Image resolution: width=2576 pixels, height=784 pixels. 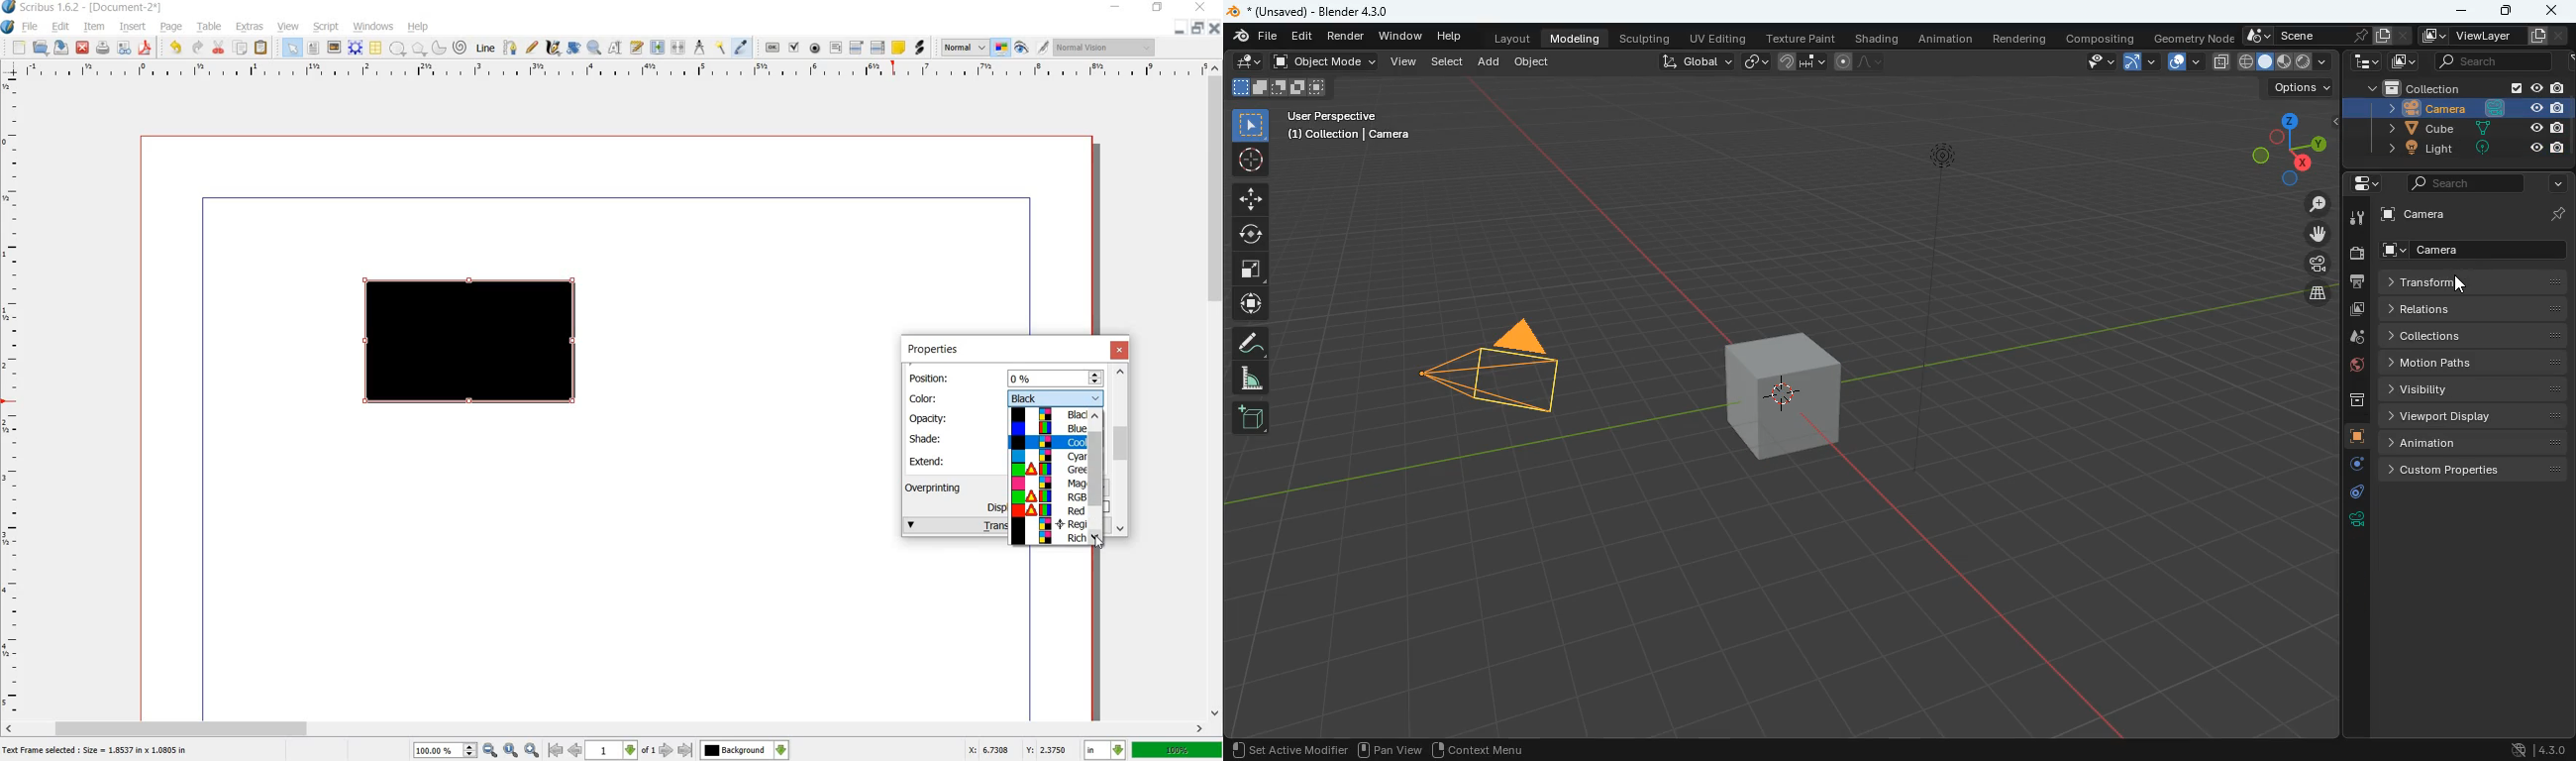 What do you see at coordinates (1280, 89) in the screenshot?
I see `cube` at bounding box center [1280, 89].